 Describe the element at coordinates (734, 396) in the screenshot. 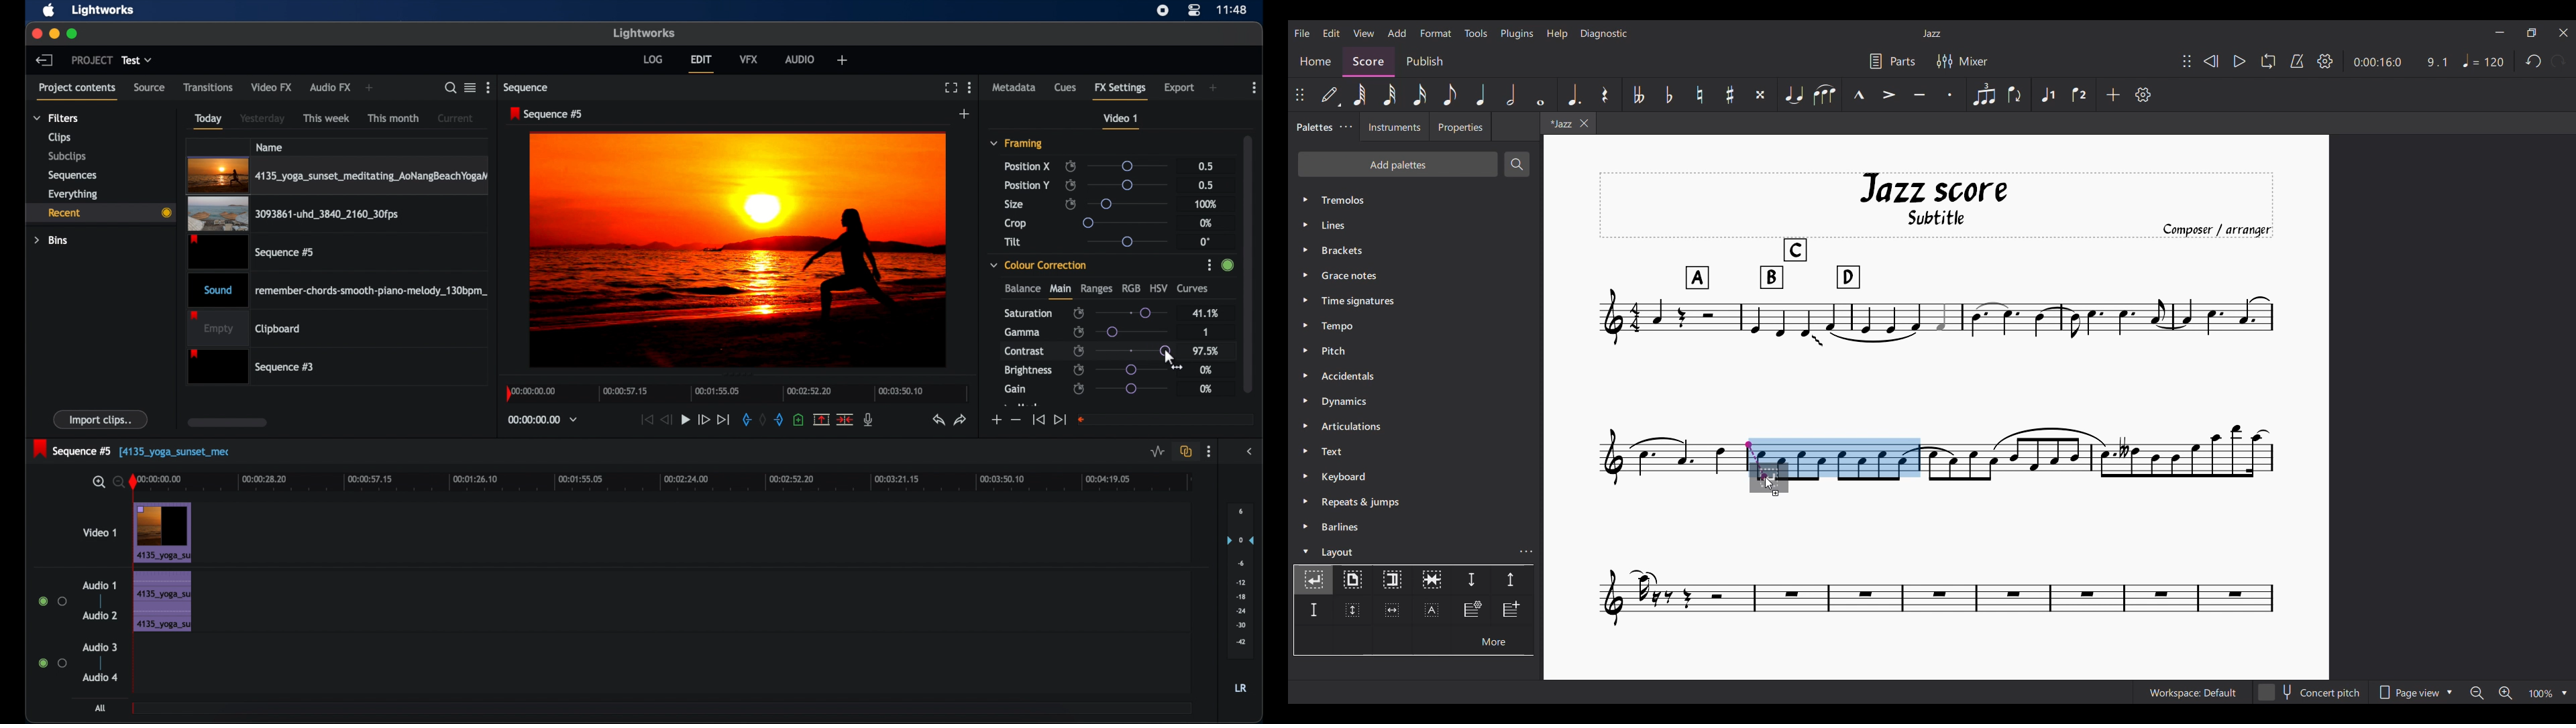

I see `timeline` at that location.